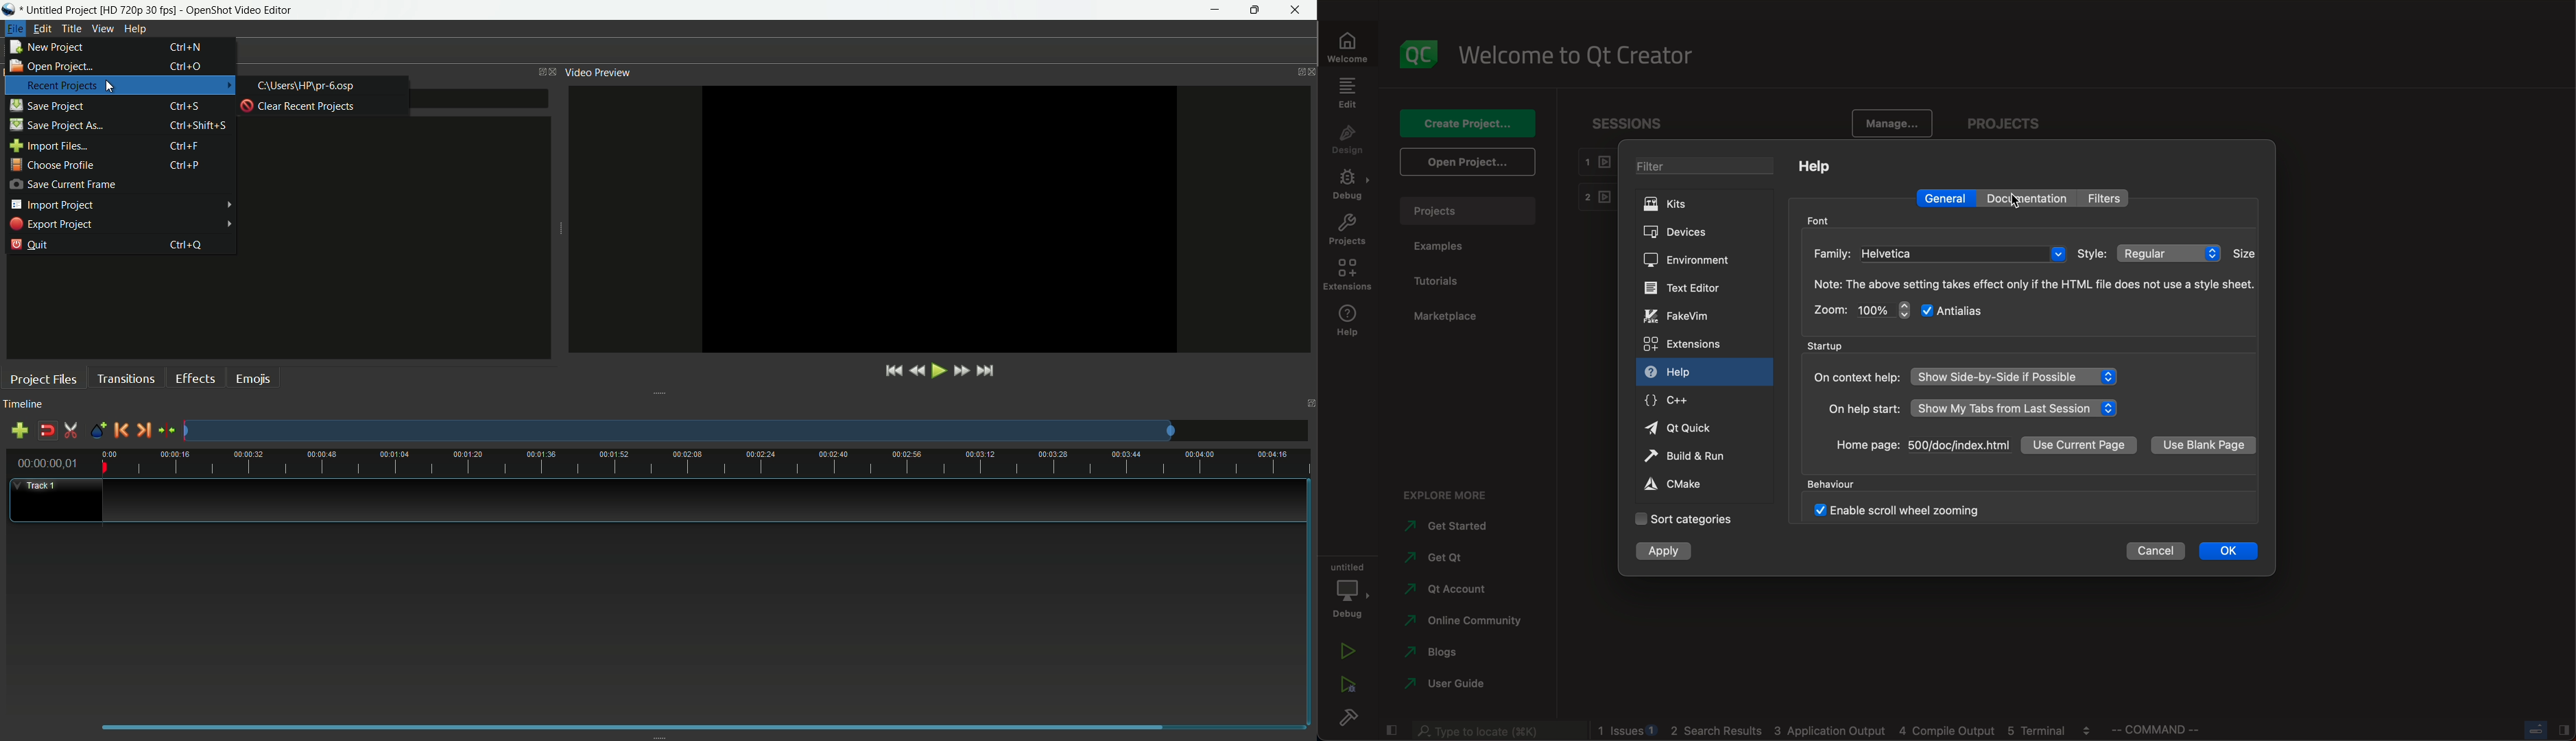  Describe the element at coordinates (187, 47) in the screenshot. I see `keyboard shortcut` at that location.